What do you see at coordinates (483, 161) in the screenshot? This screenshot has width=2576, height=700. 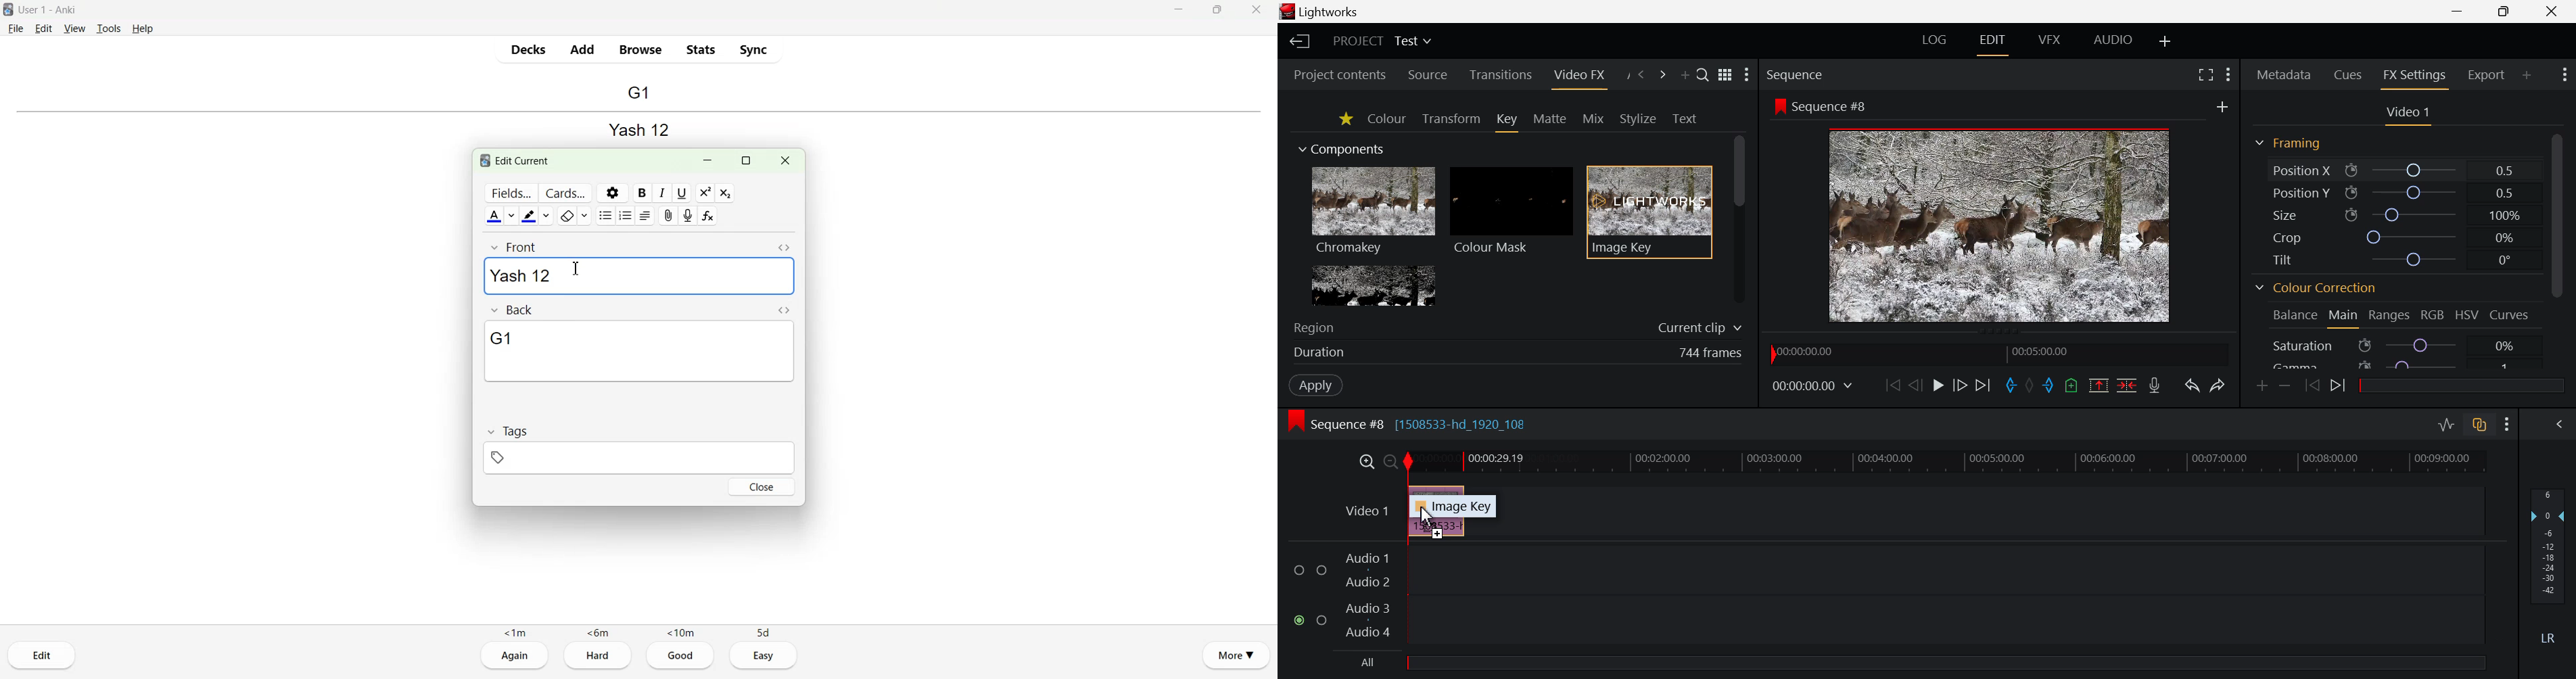 I see `logo` at bounding box center [483, 161].